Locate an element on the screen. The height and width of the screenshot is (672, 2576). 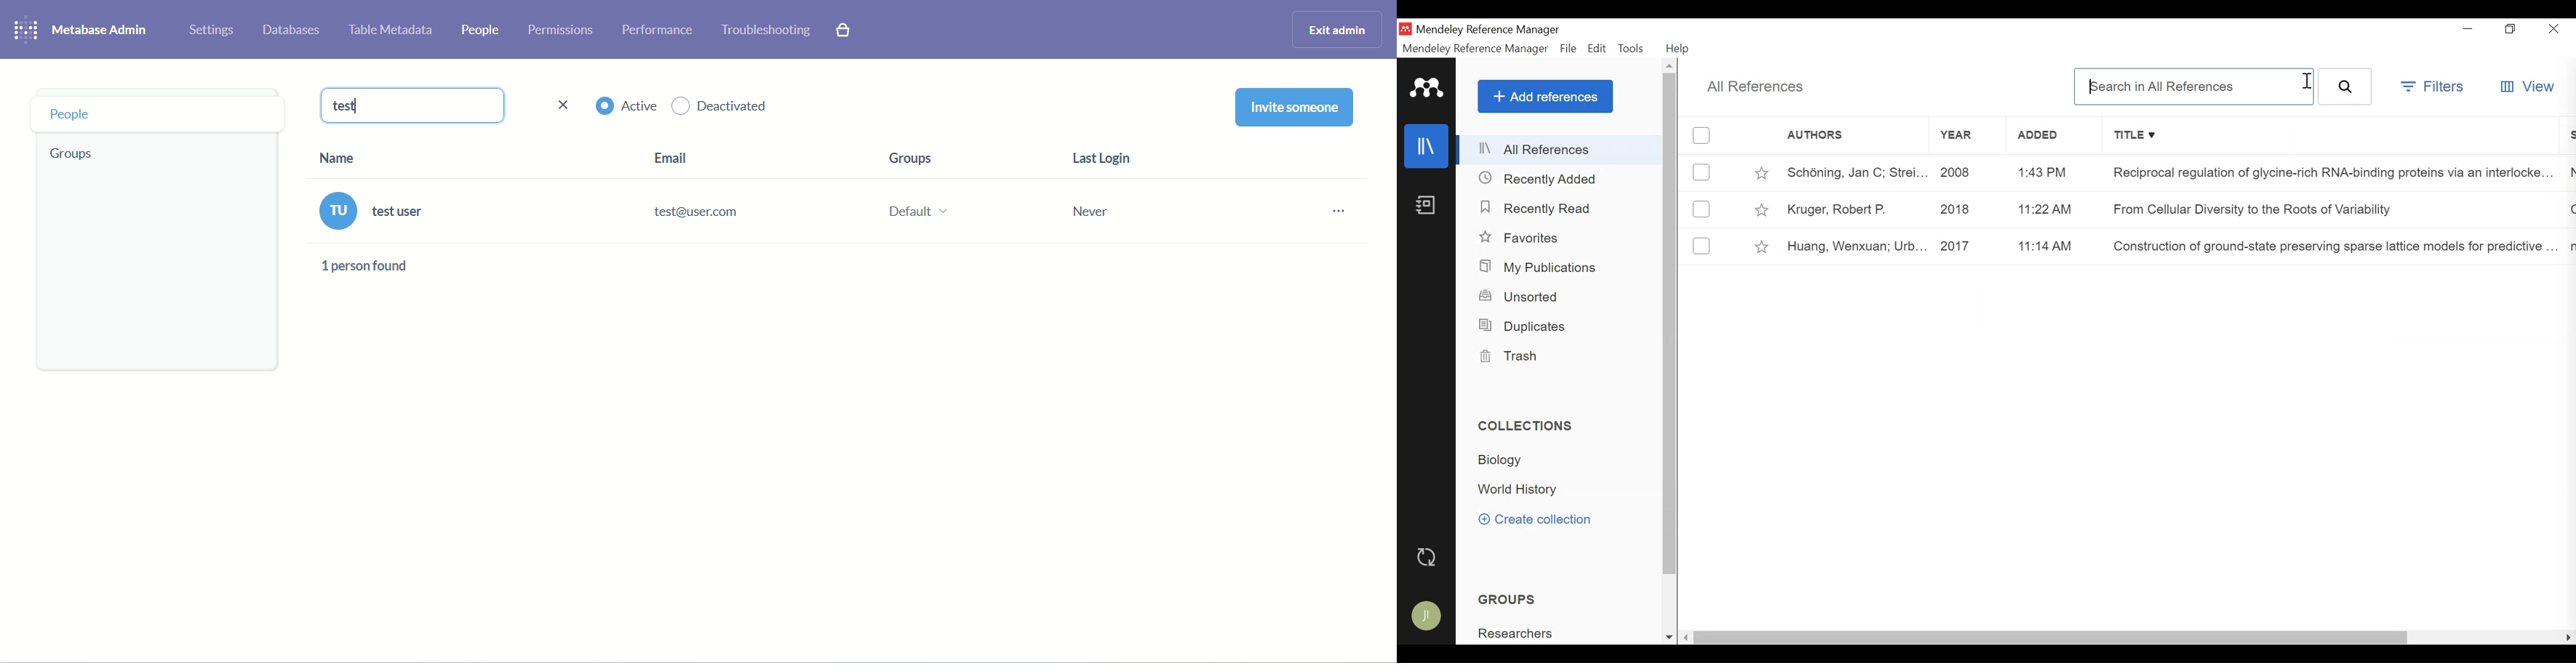
Search Bar is located at coordinates (2194, 86).